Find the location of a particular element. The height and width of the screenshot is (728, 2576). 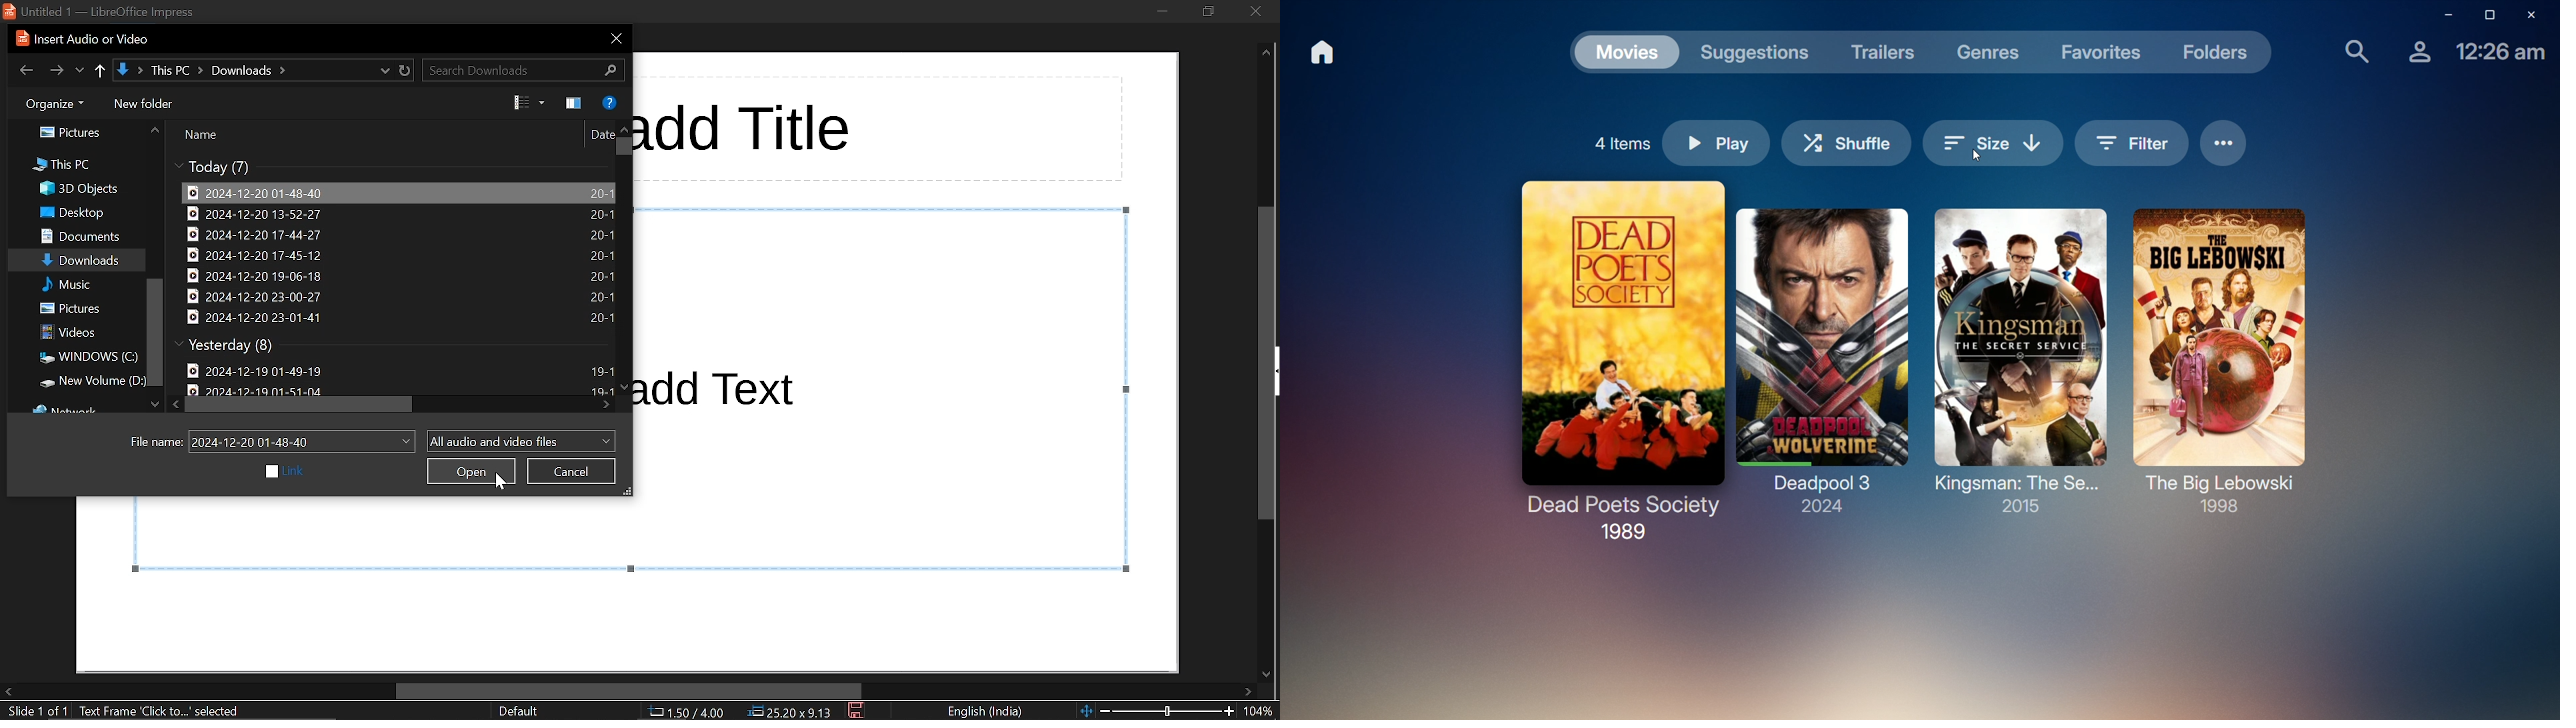

file titled "2024-12-20 13-52-27" is located at coordinates (395, 213).